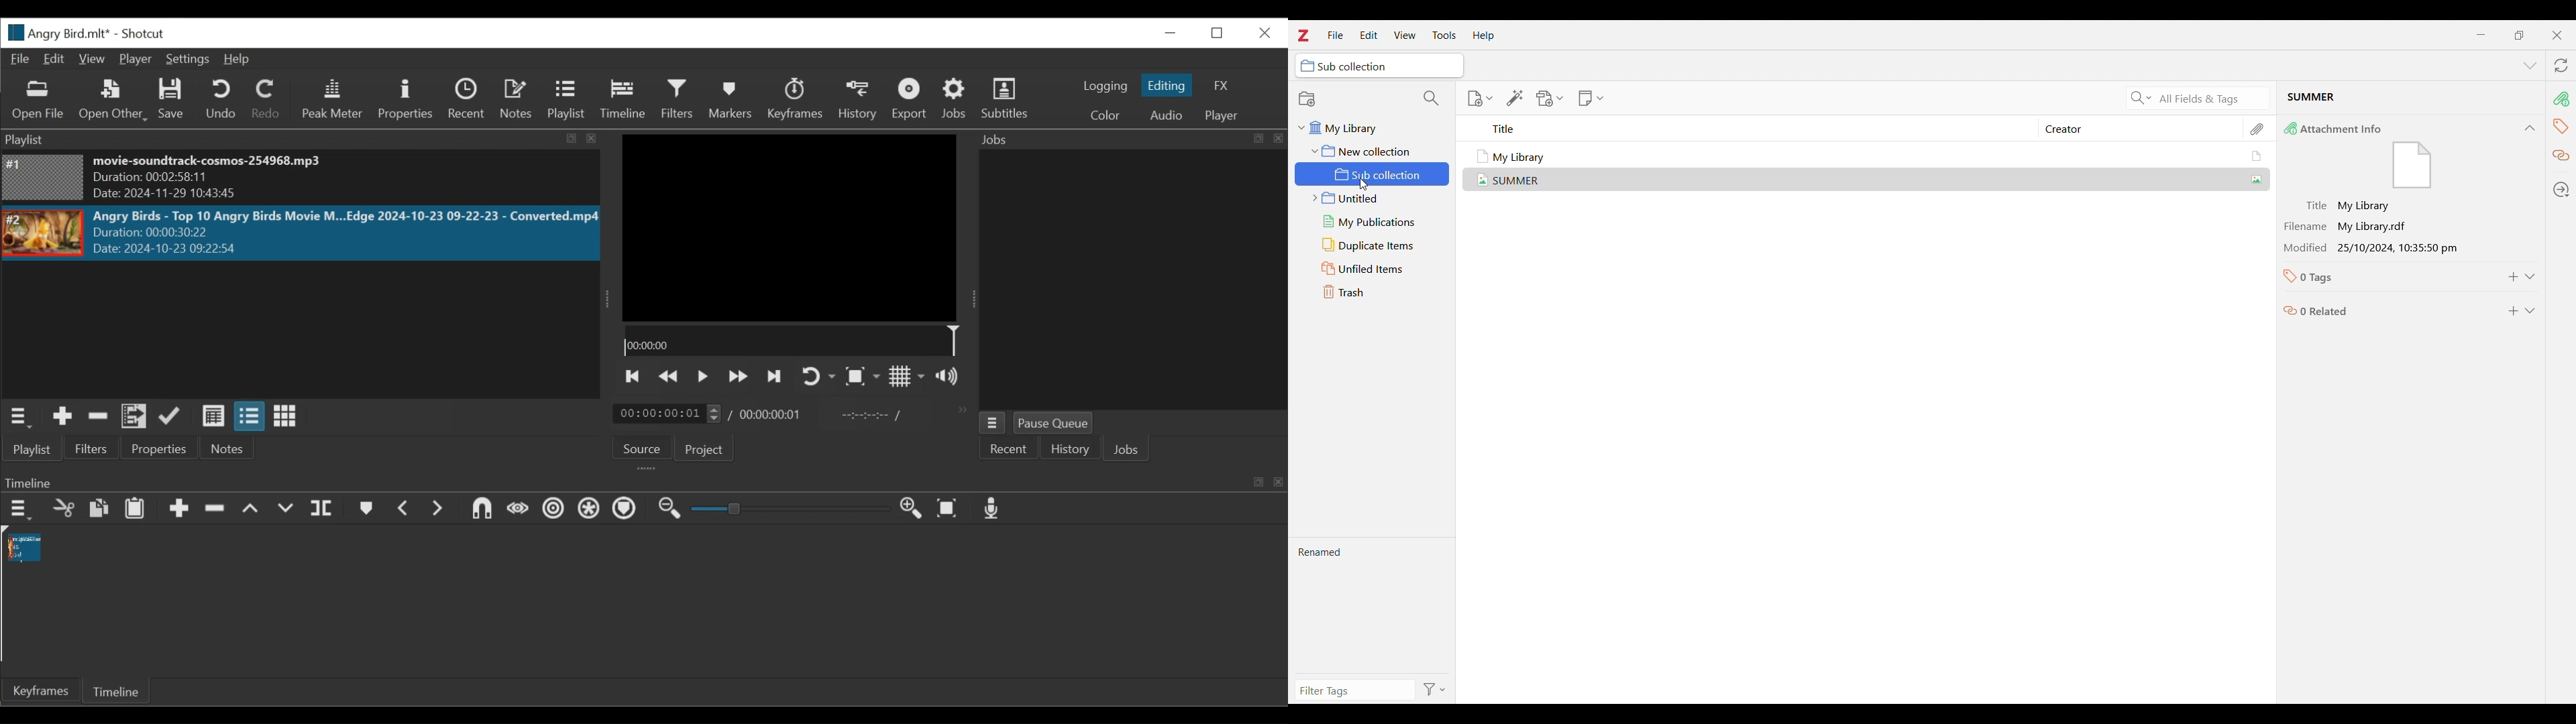 The image size is (2576, 728). I want to click on Expand, so click(2530, 311).